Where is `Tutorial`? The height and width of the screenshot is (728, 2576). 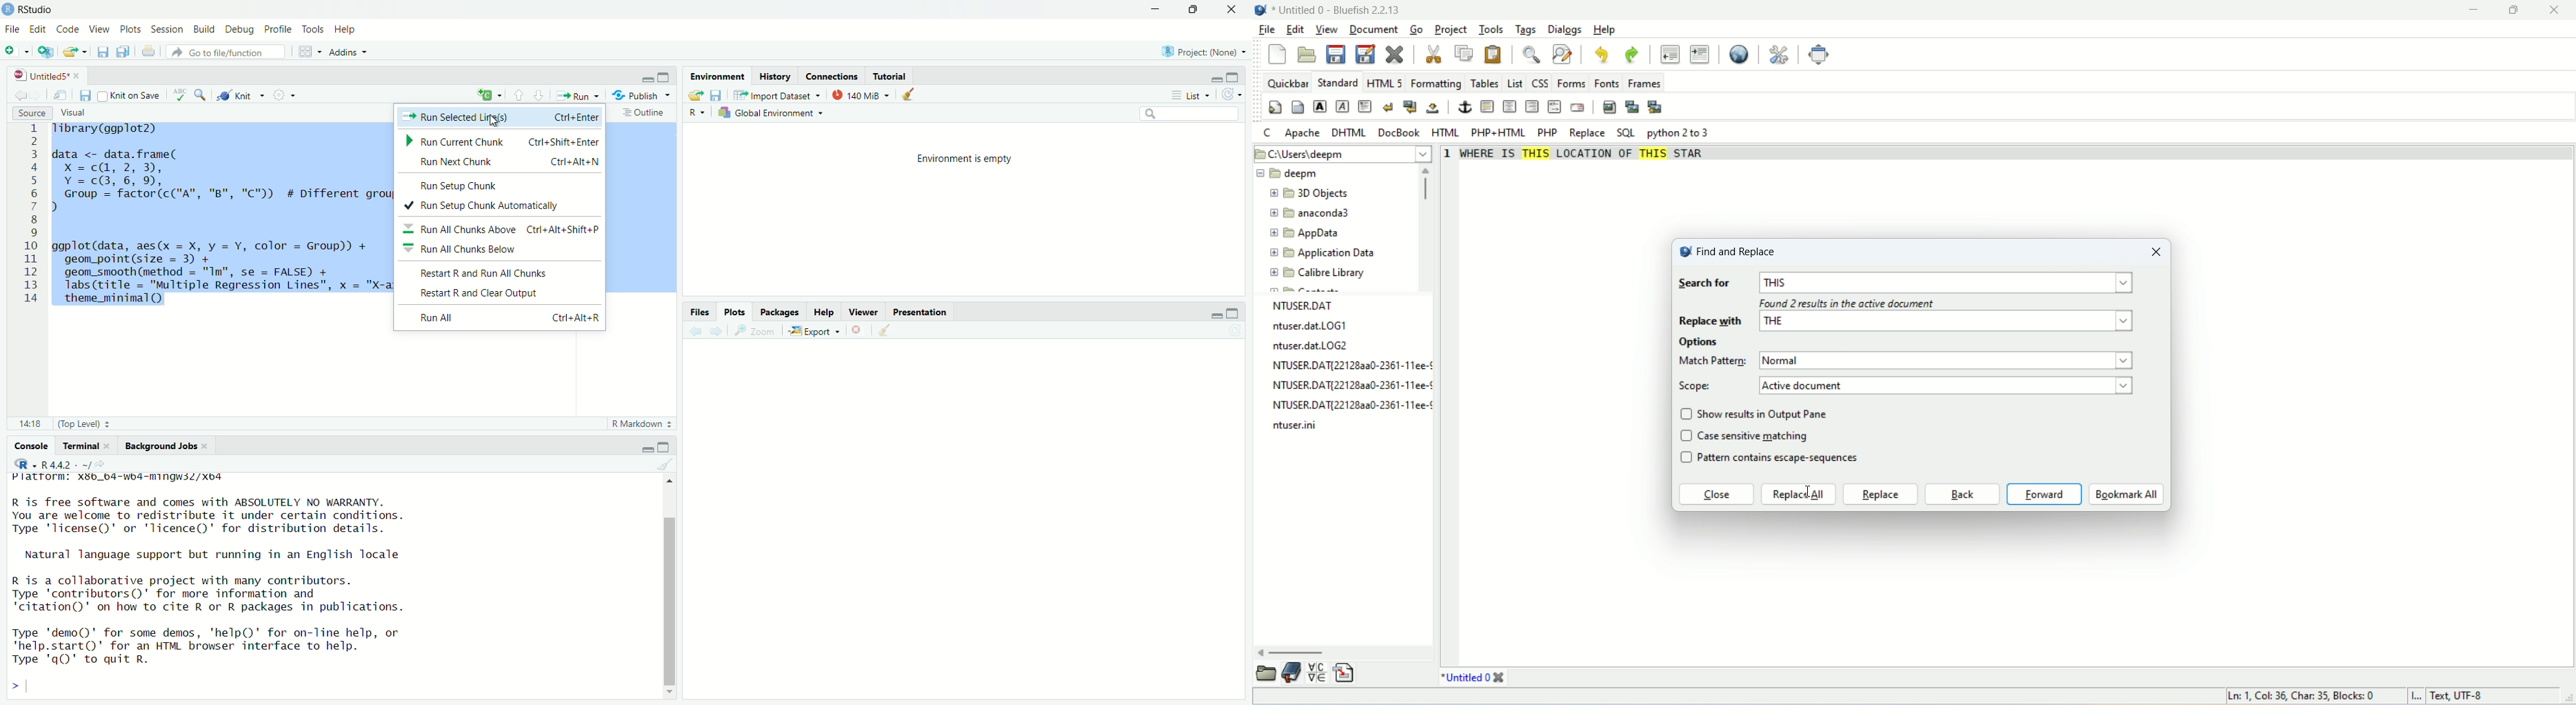 Tutorial is located at coordinates (895, 74).